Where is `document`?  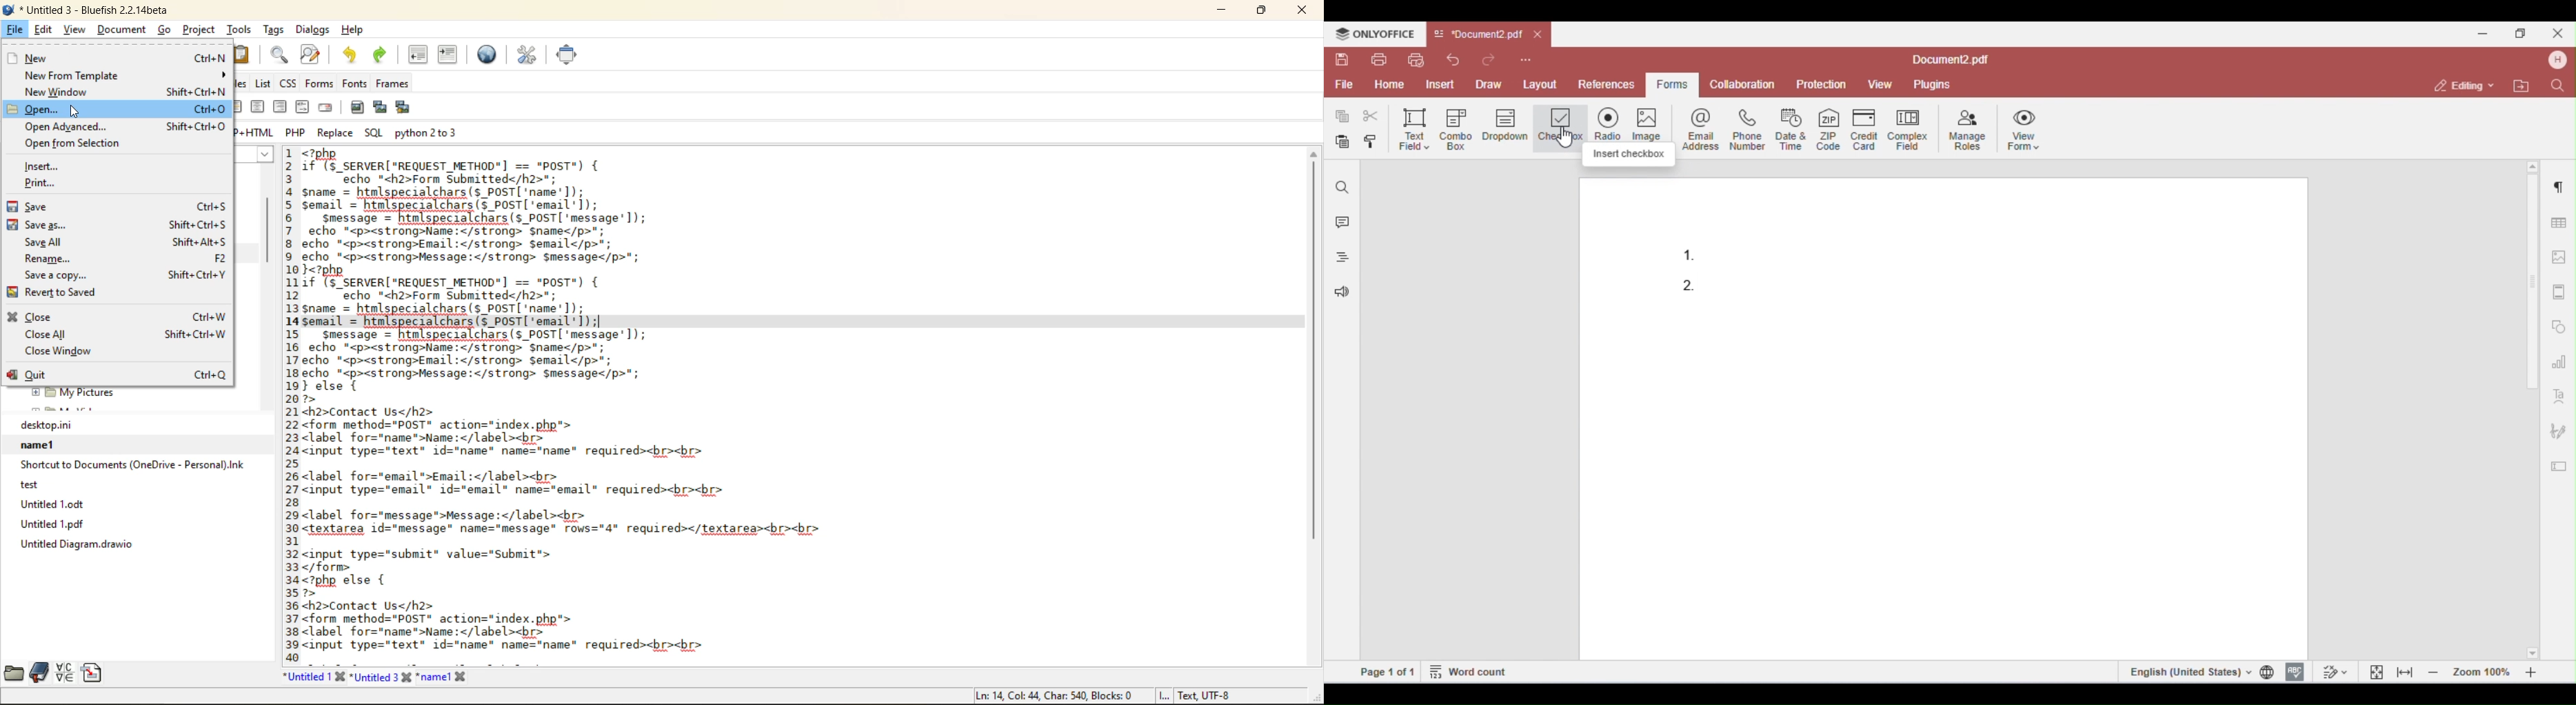
document is located at coordinates (122, 33).